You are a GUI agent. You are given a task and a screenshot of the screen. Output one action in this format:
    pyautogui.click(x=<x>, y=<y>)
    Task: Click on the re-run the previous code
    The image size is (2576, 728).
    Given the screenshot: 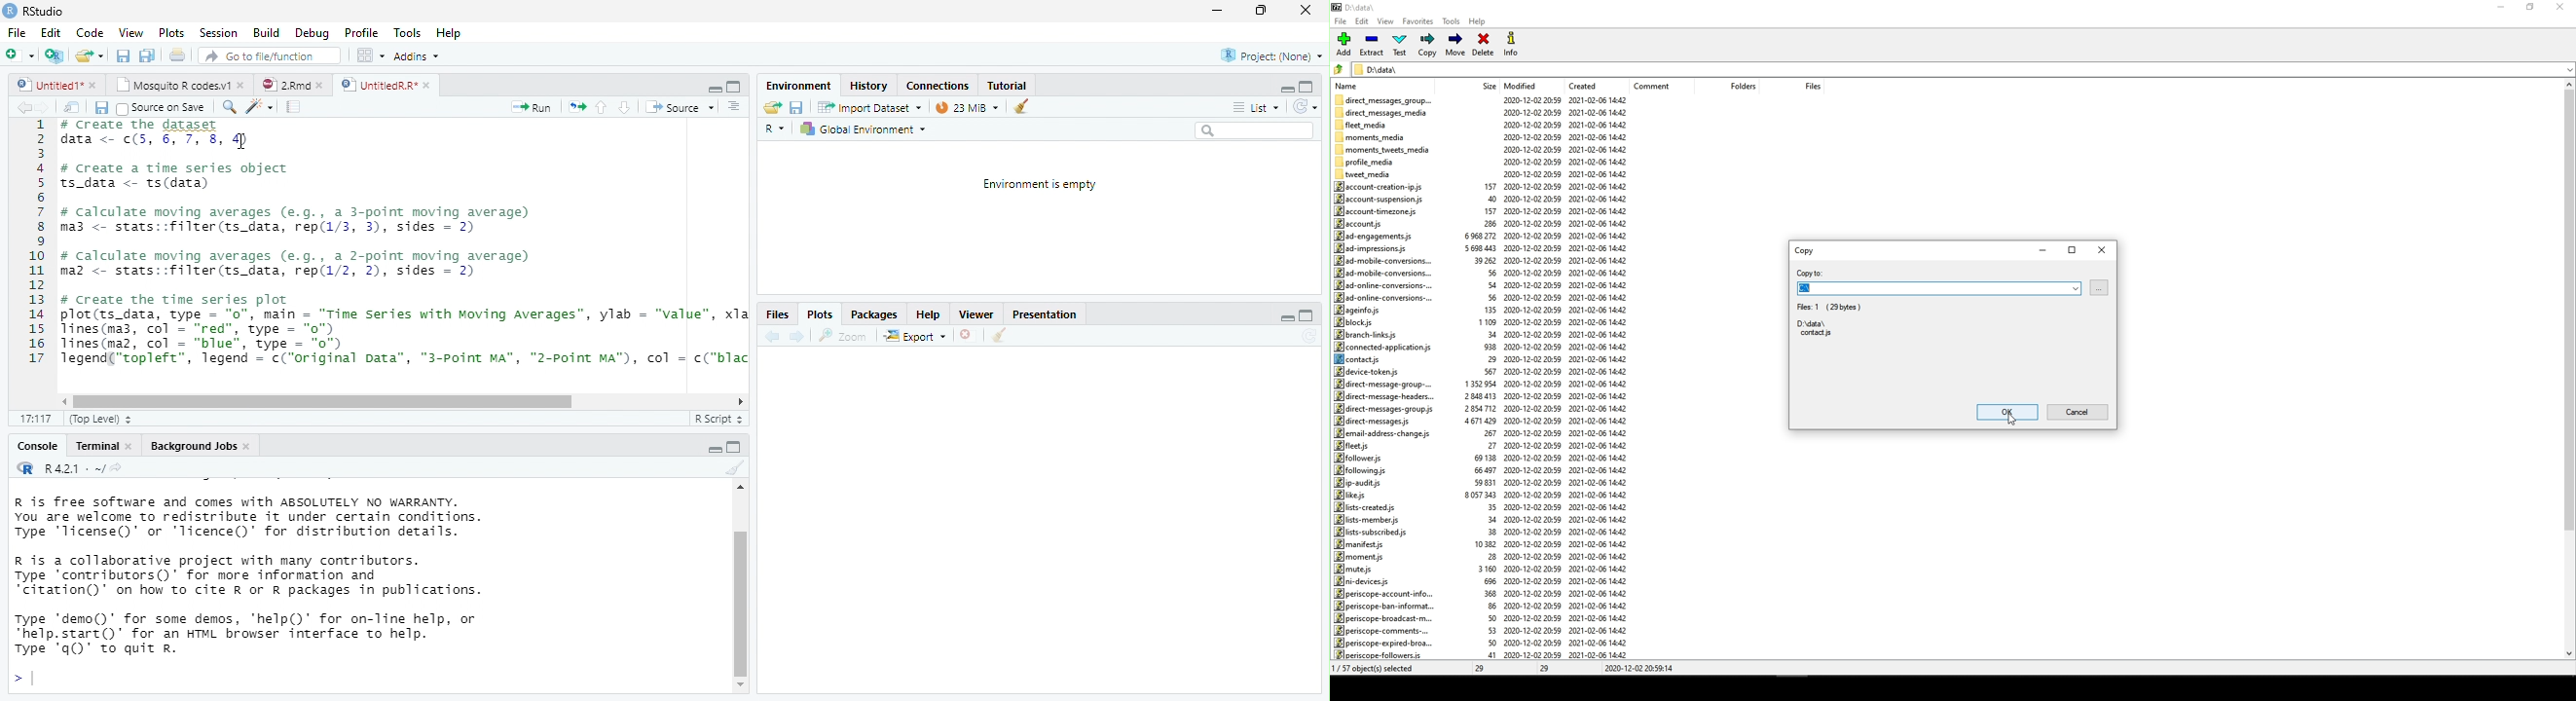 What is the action you would take?
    pyautogui.click(x=577, y=107)
    